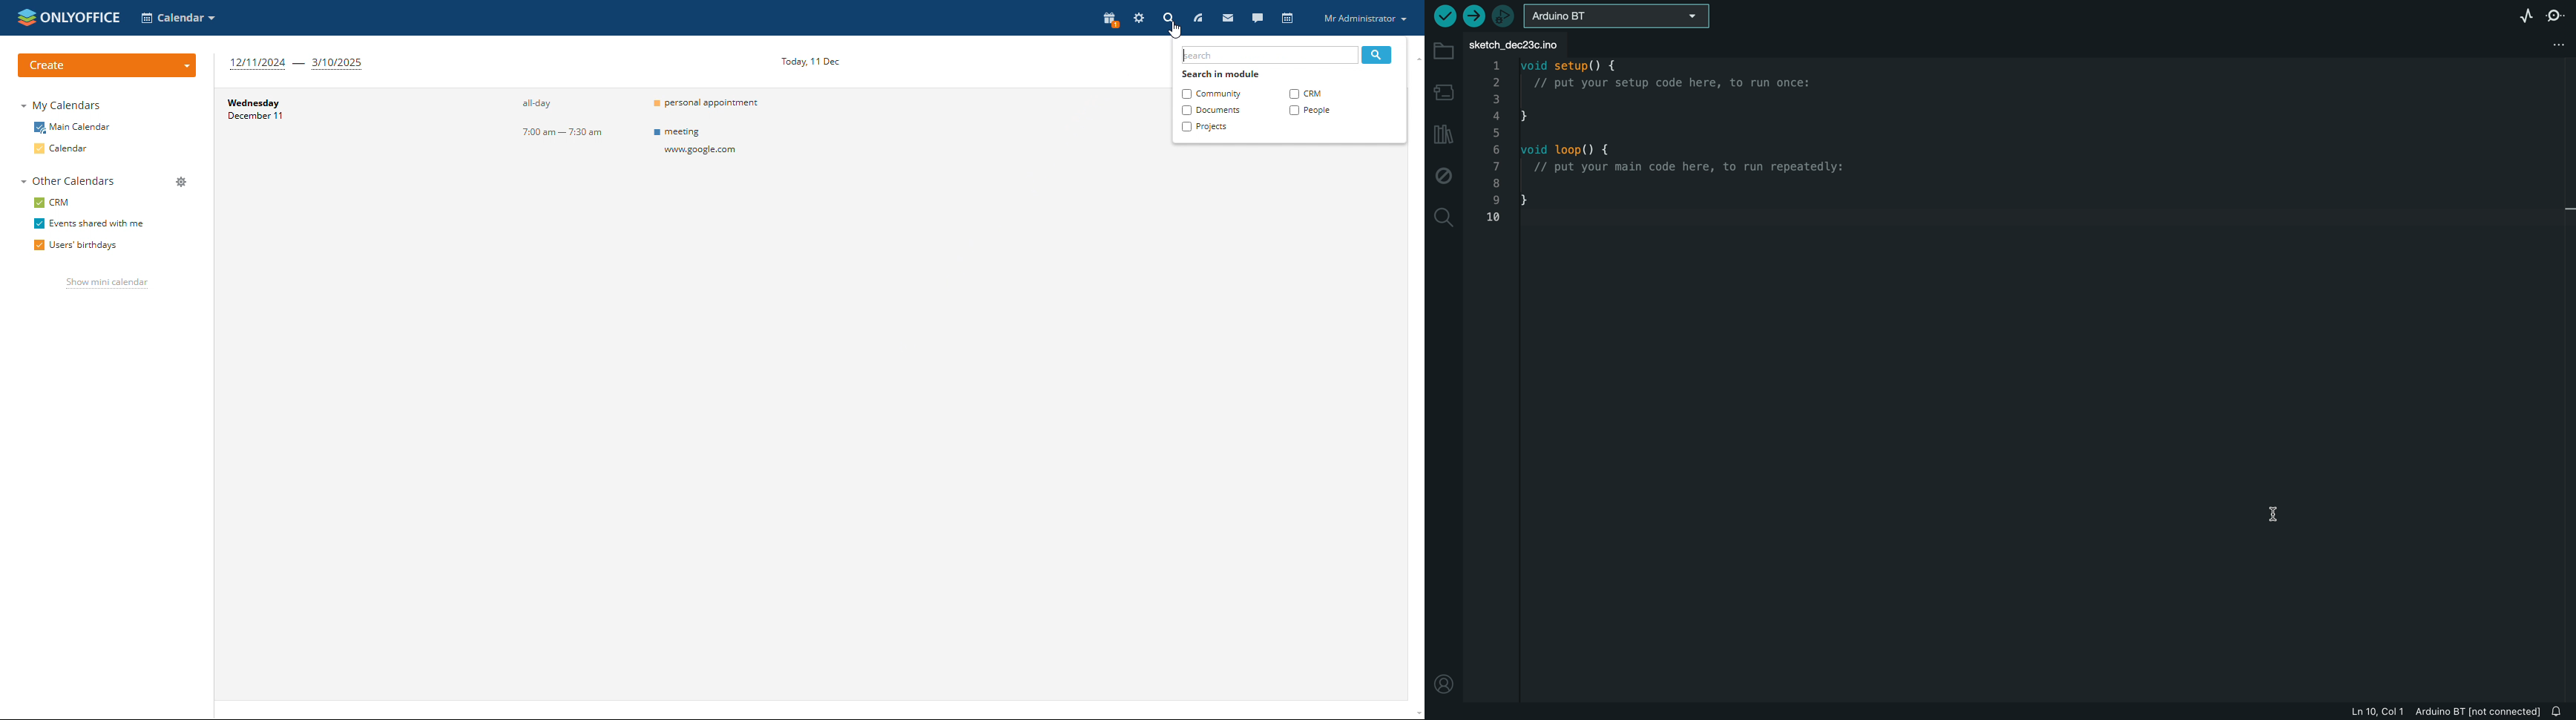 This screenshot has width=2576, height=728. What do you see at coordinates (329, 145) in the screenshot?
I see `date and day` at bounding box center [329, 145].